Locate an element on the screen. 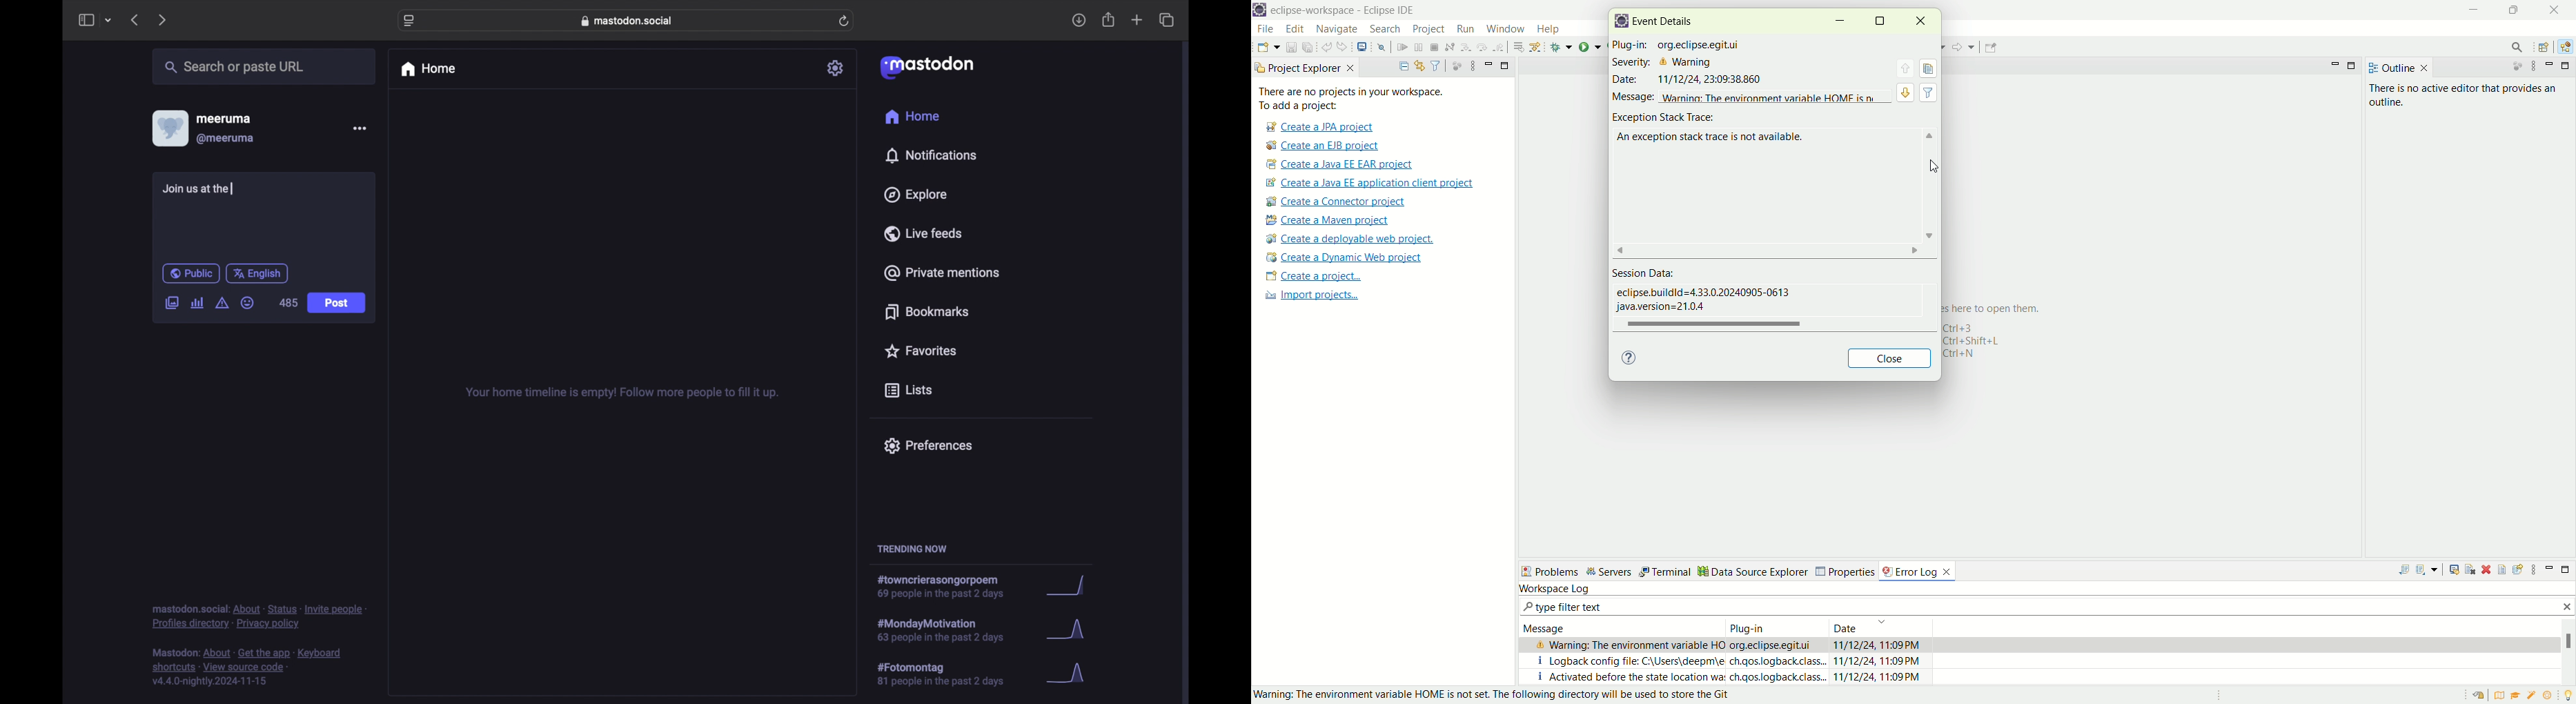  there is no active editor that provides an outline is located at coordinates (2468, 93).